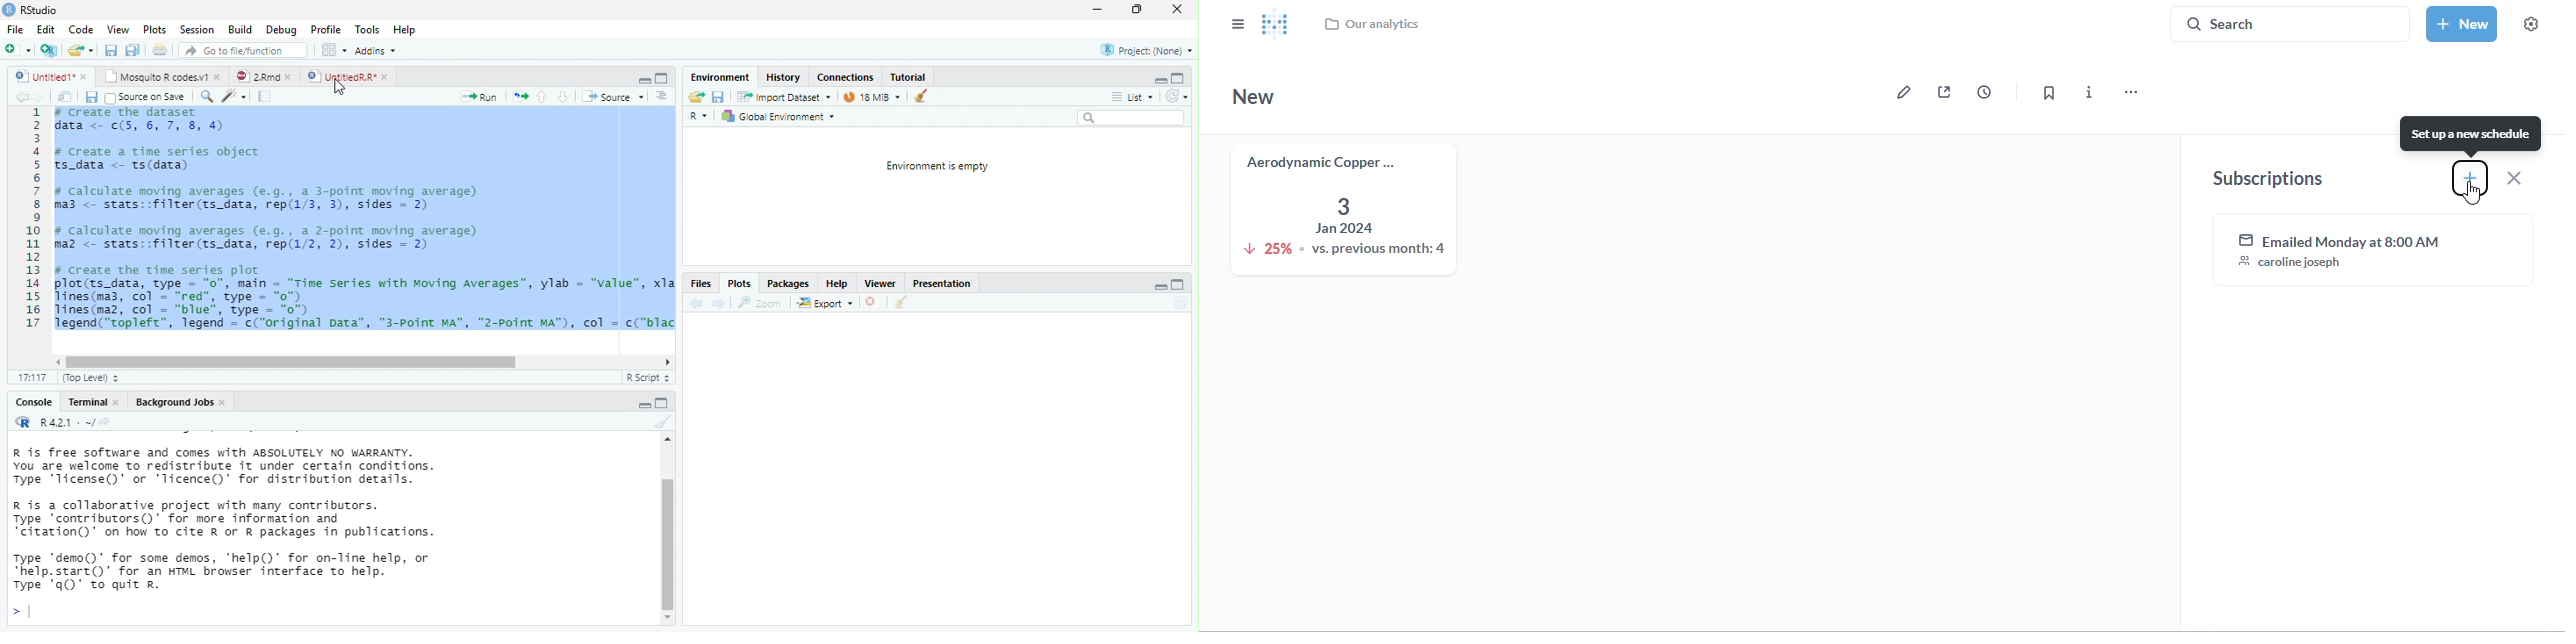 Image resolution: width=2576 pixels, height=644 pixels. Describe the element at coordinates (563, 97) in the screenshot. I see `down` at that location.